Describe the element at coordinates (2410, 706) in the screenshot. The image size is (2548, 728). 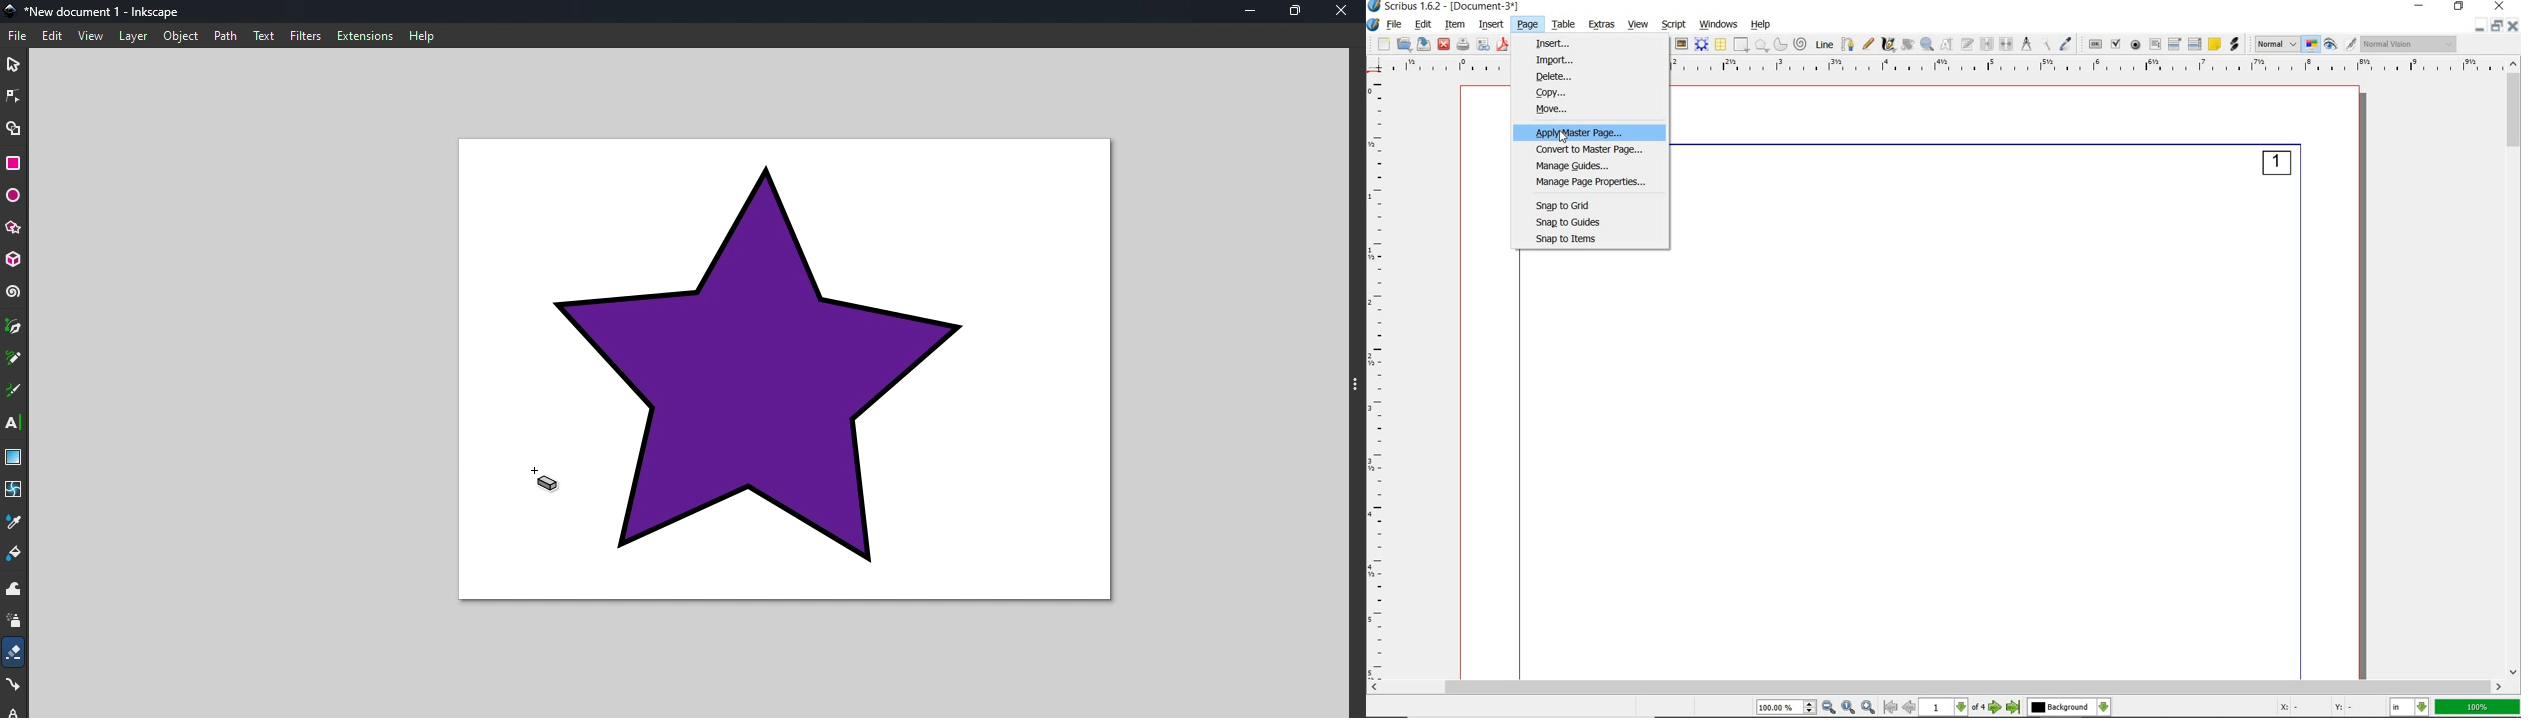
I see `select the current unit` at that location.